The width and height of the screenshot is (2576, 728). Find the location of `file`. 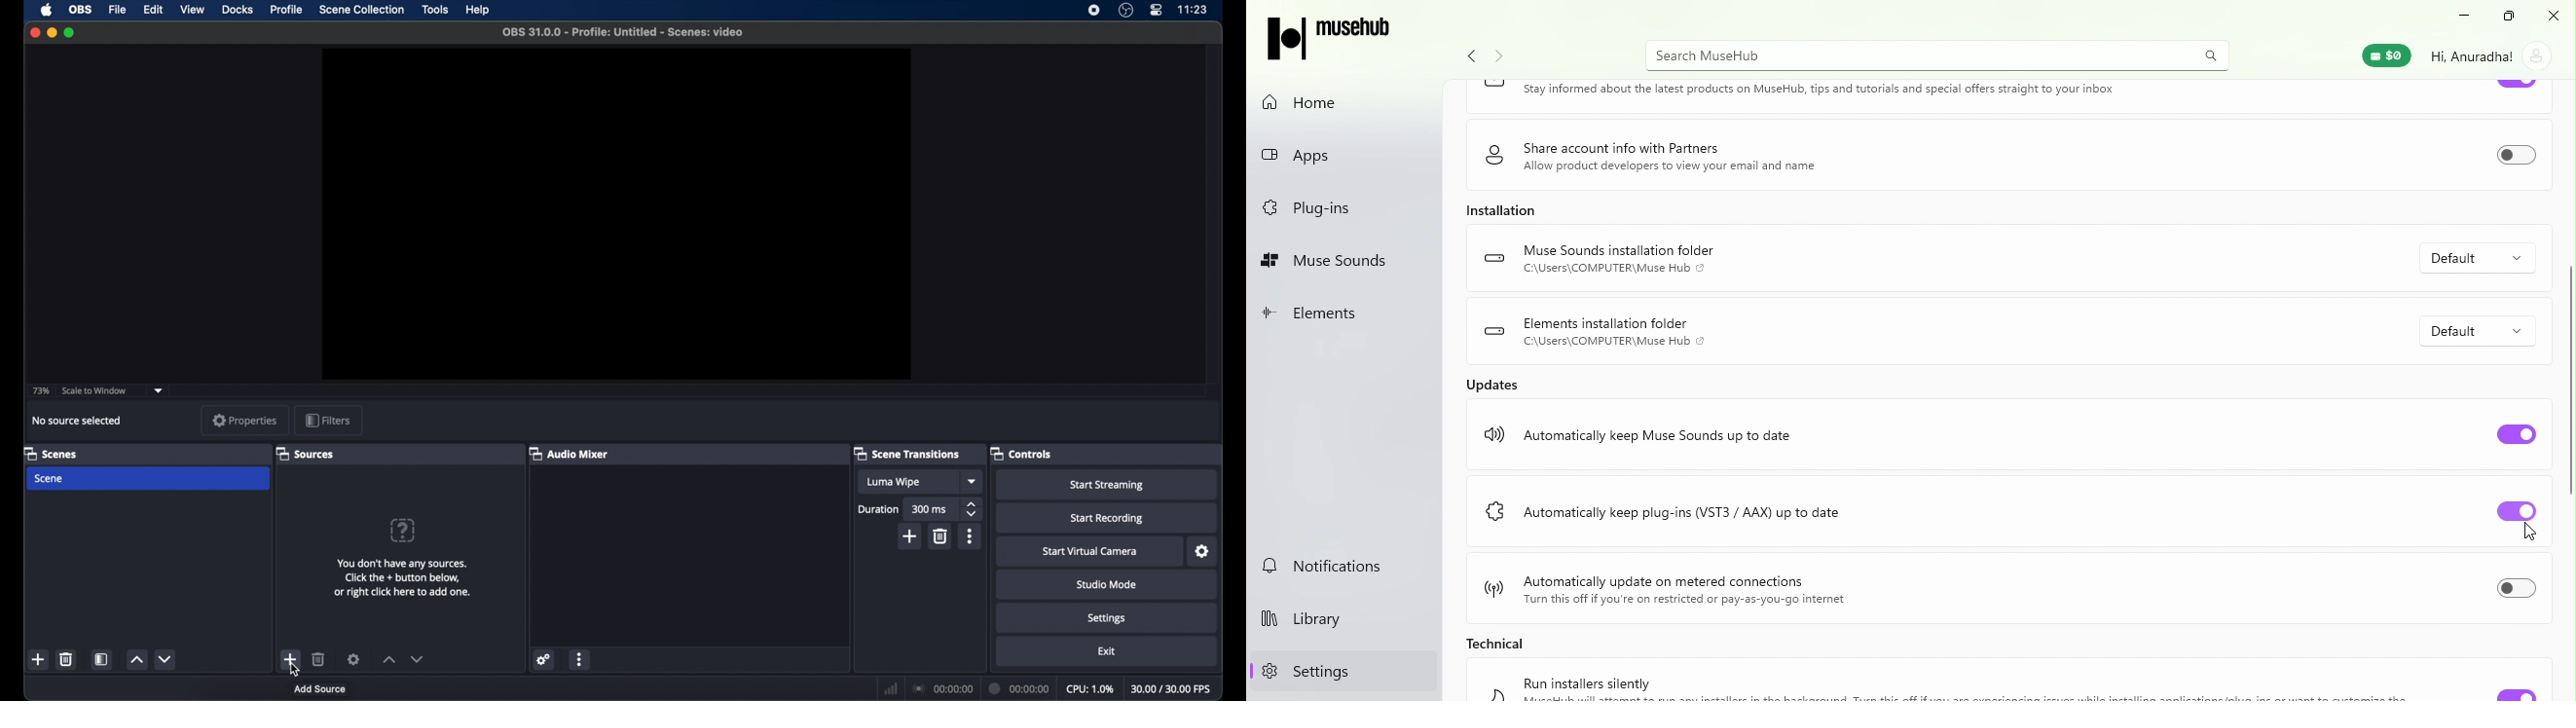

file is located at coordinates (117, 10).